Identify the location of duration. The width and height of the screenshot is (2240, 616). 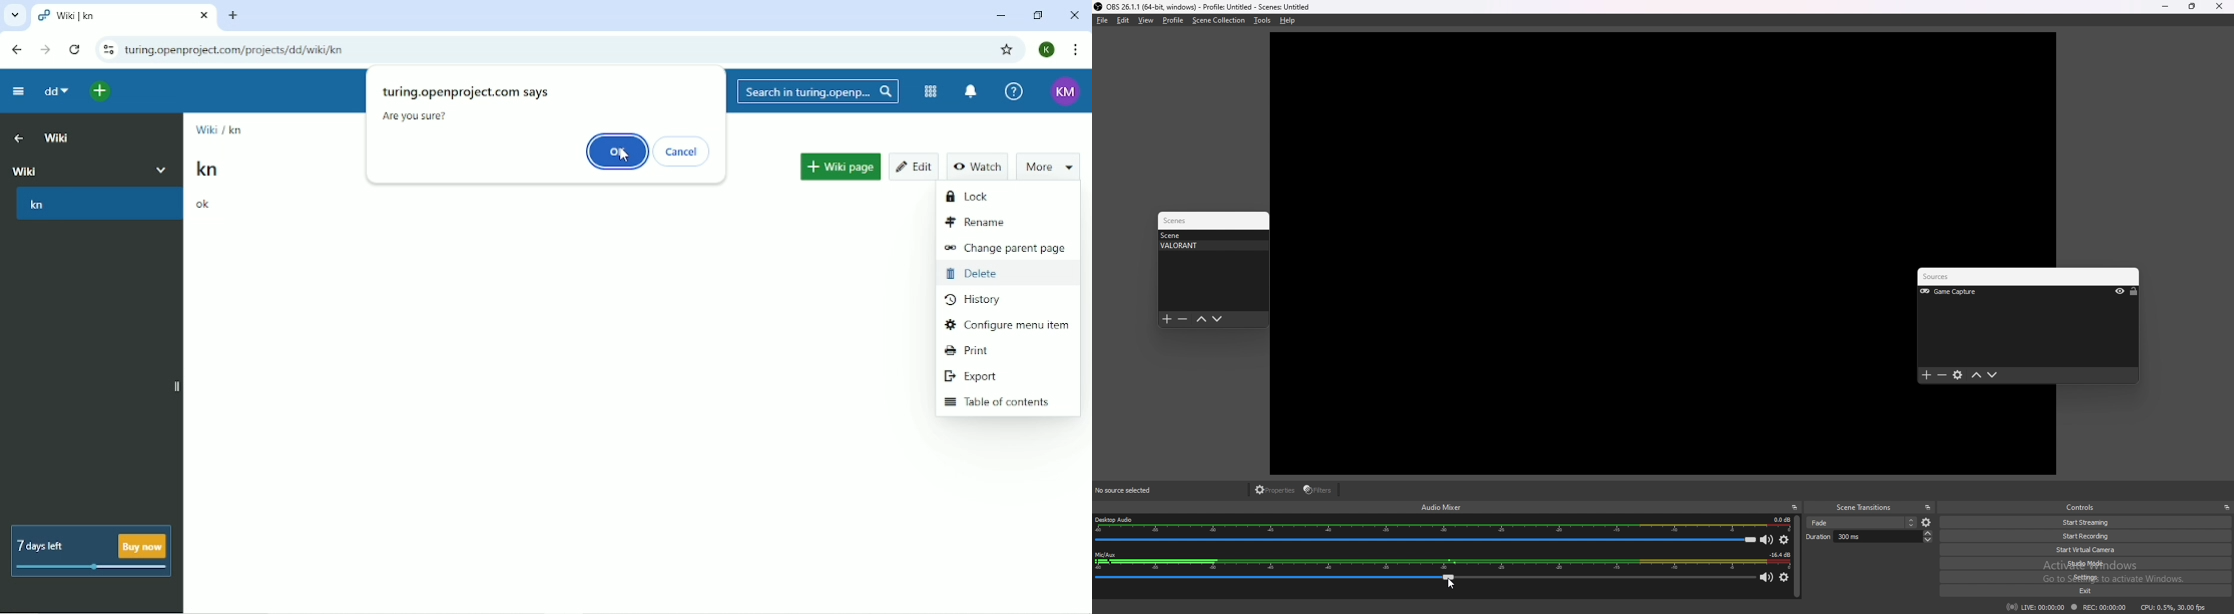
(1869, 536).